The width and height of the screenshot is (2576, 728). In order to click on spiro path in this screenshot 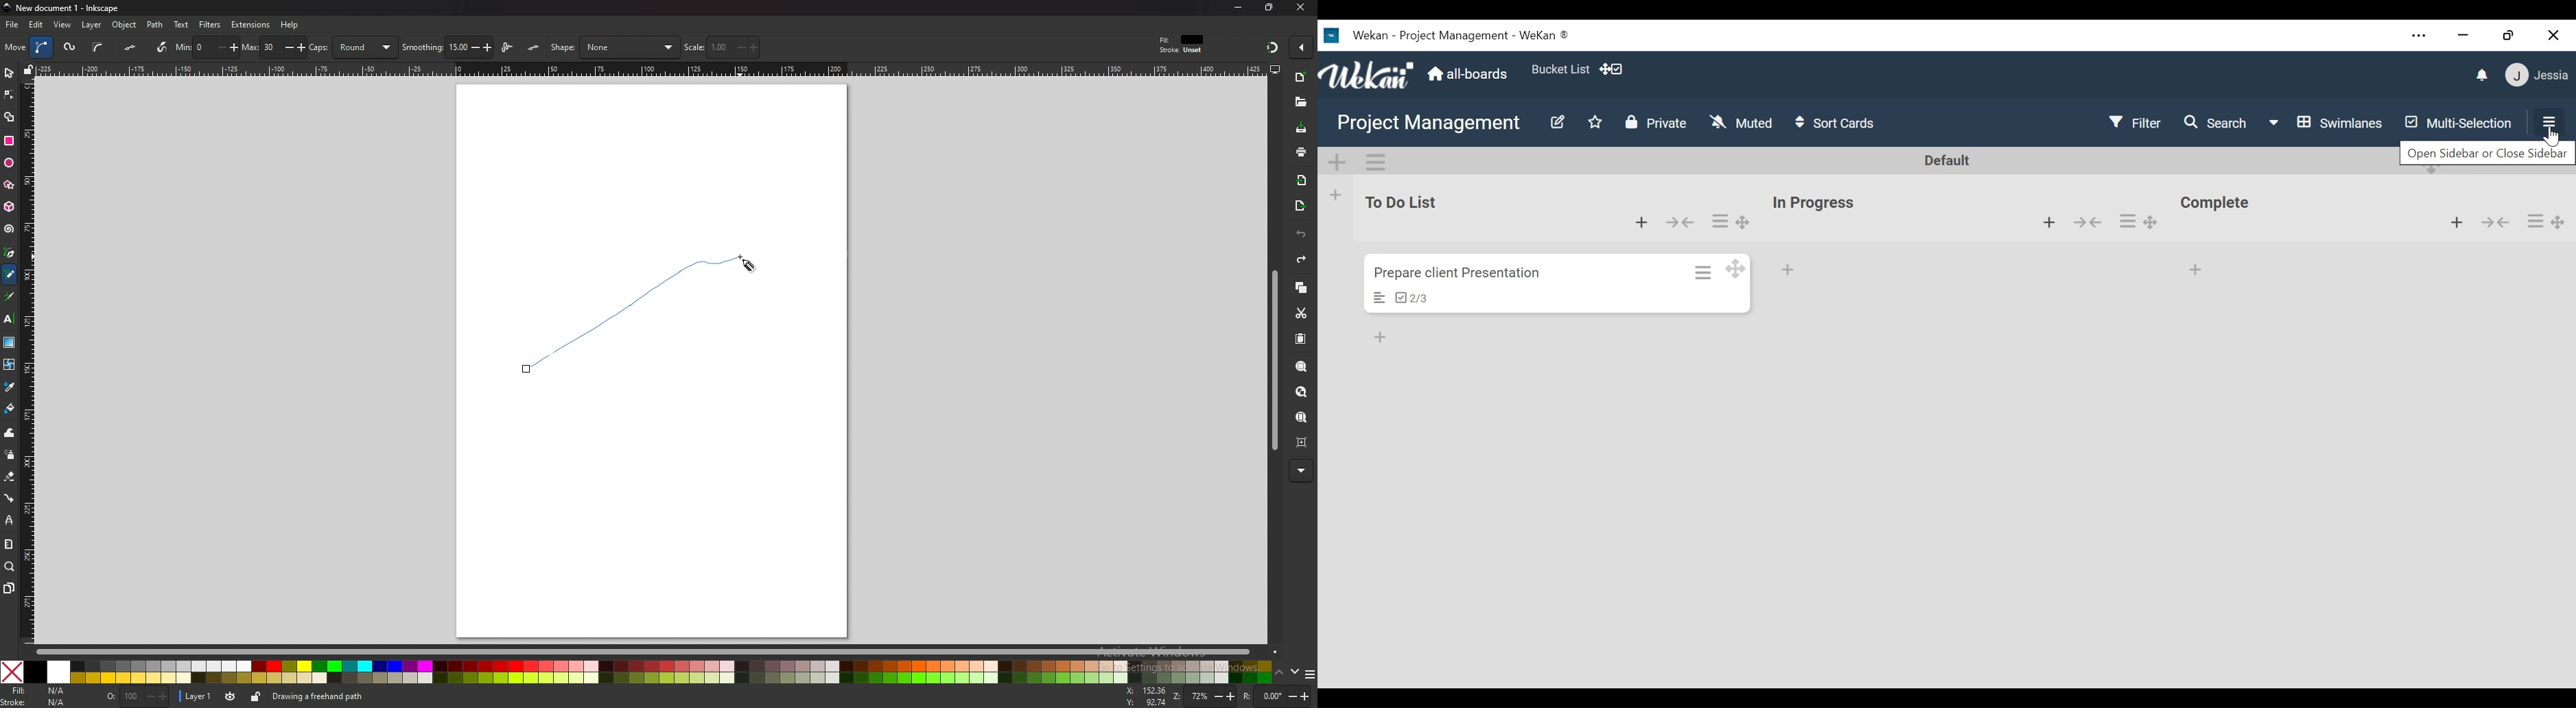, I will do `click(69, 47)`.